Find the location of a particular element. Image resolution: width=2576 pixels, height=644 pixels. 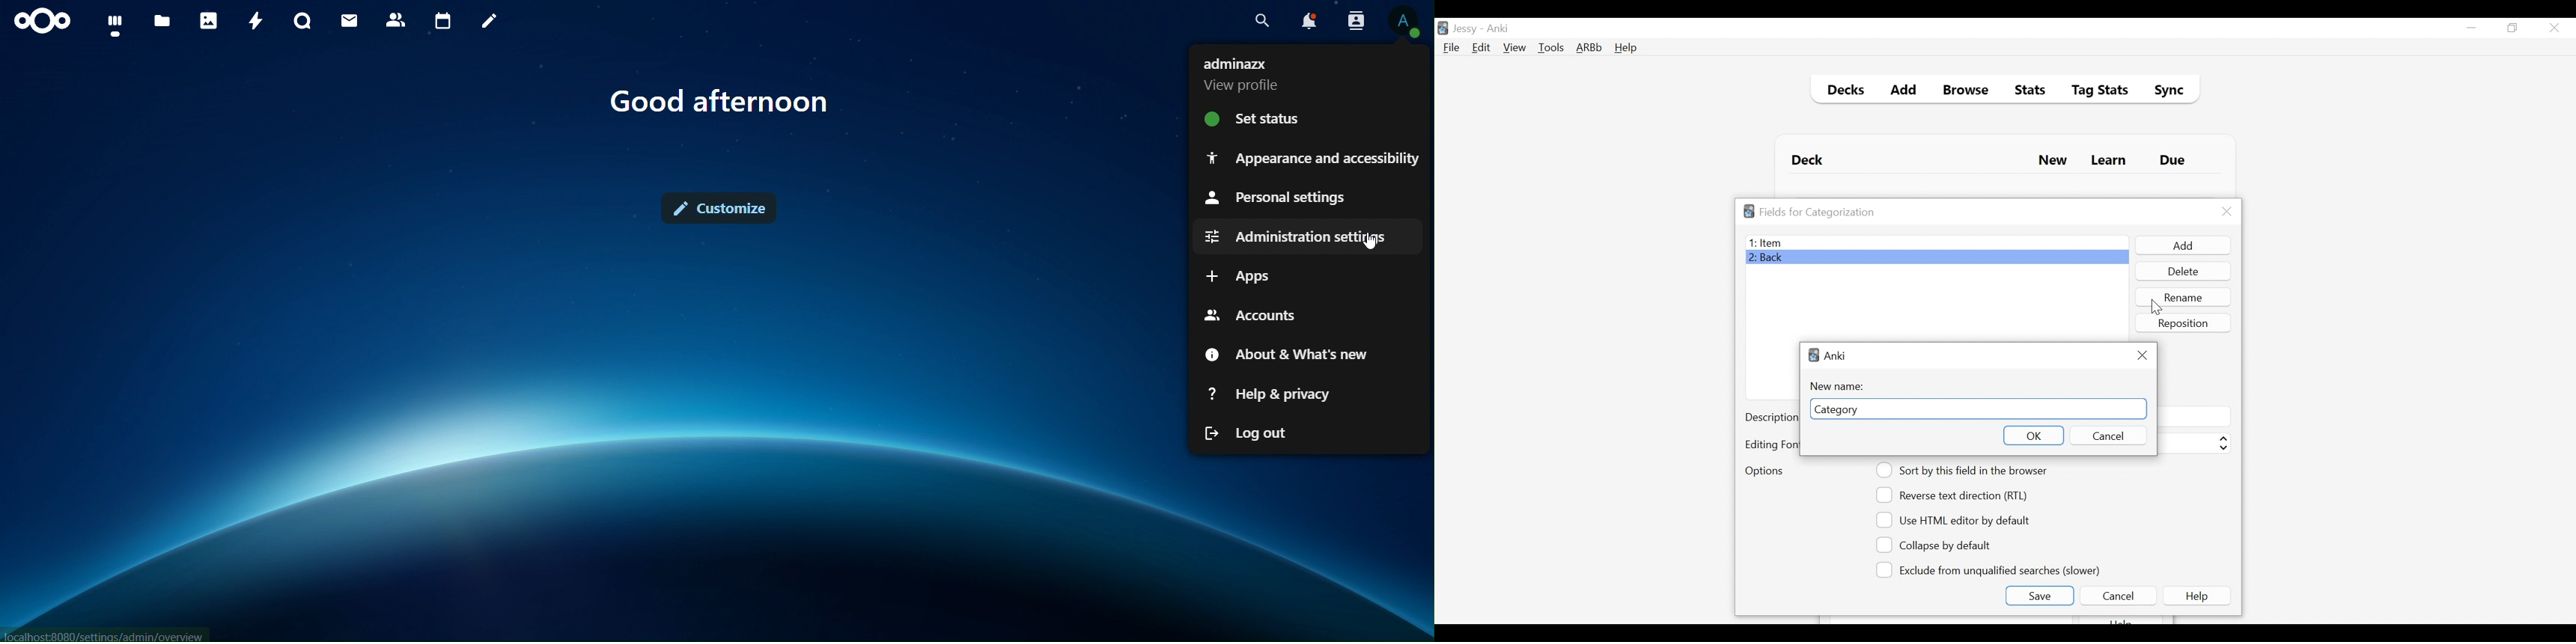

Field for Categorization is located at coordinates (1817, 212).